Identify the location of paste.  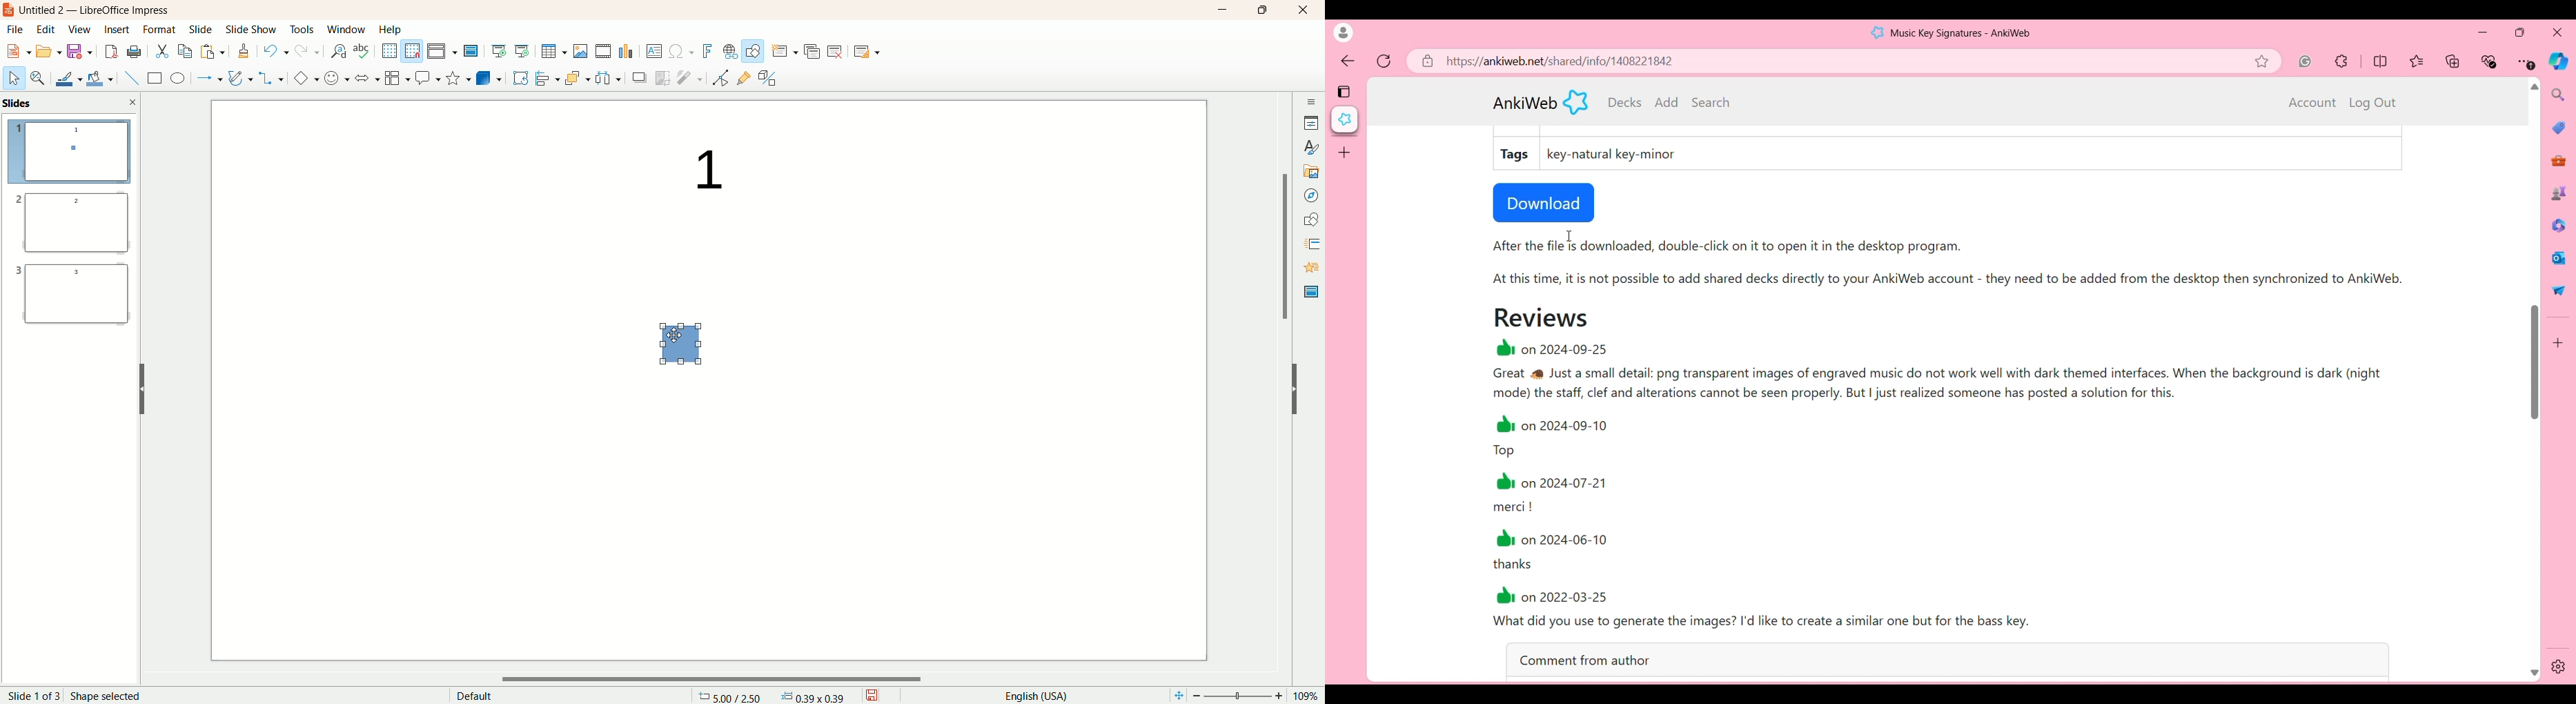
(214, 52).